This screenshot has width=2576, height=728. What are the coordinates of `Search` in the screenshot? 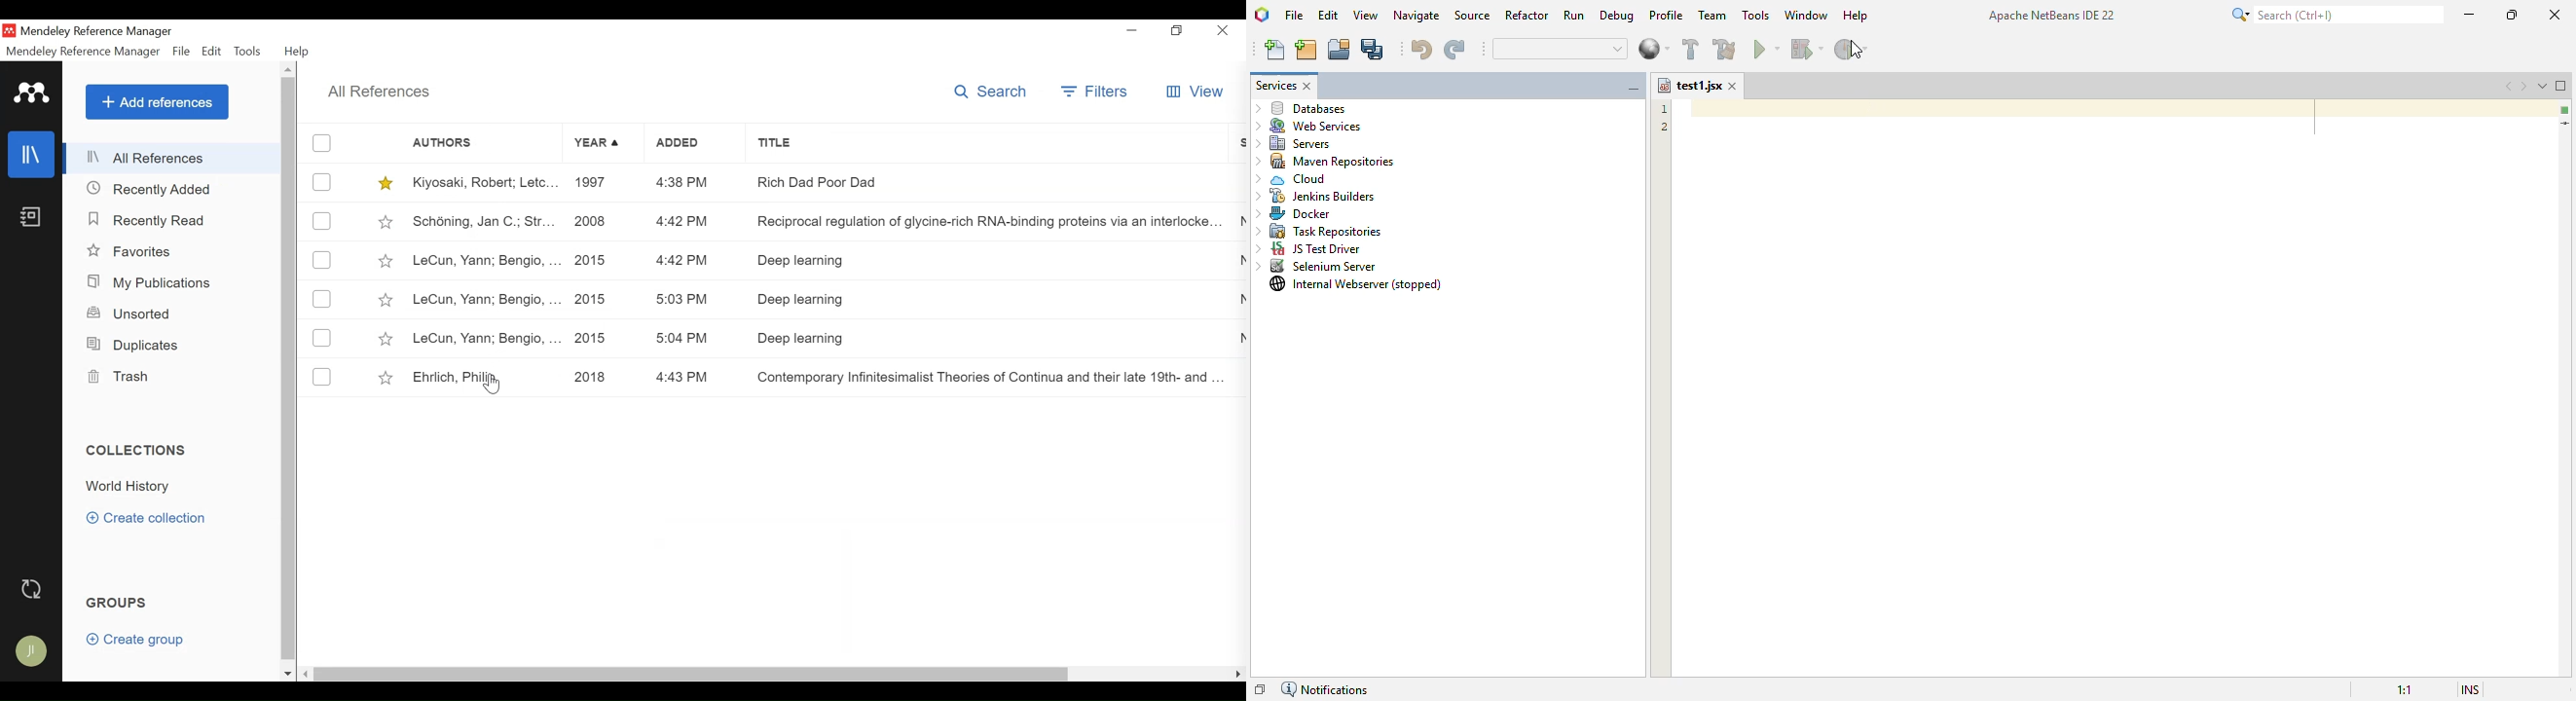 It's located at (990, 92).